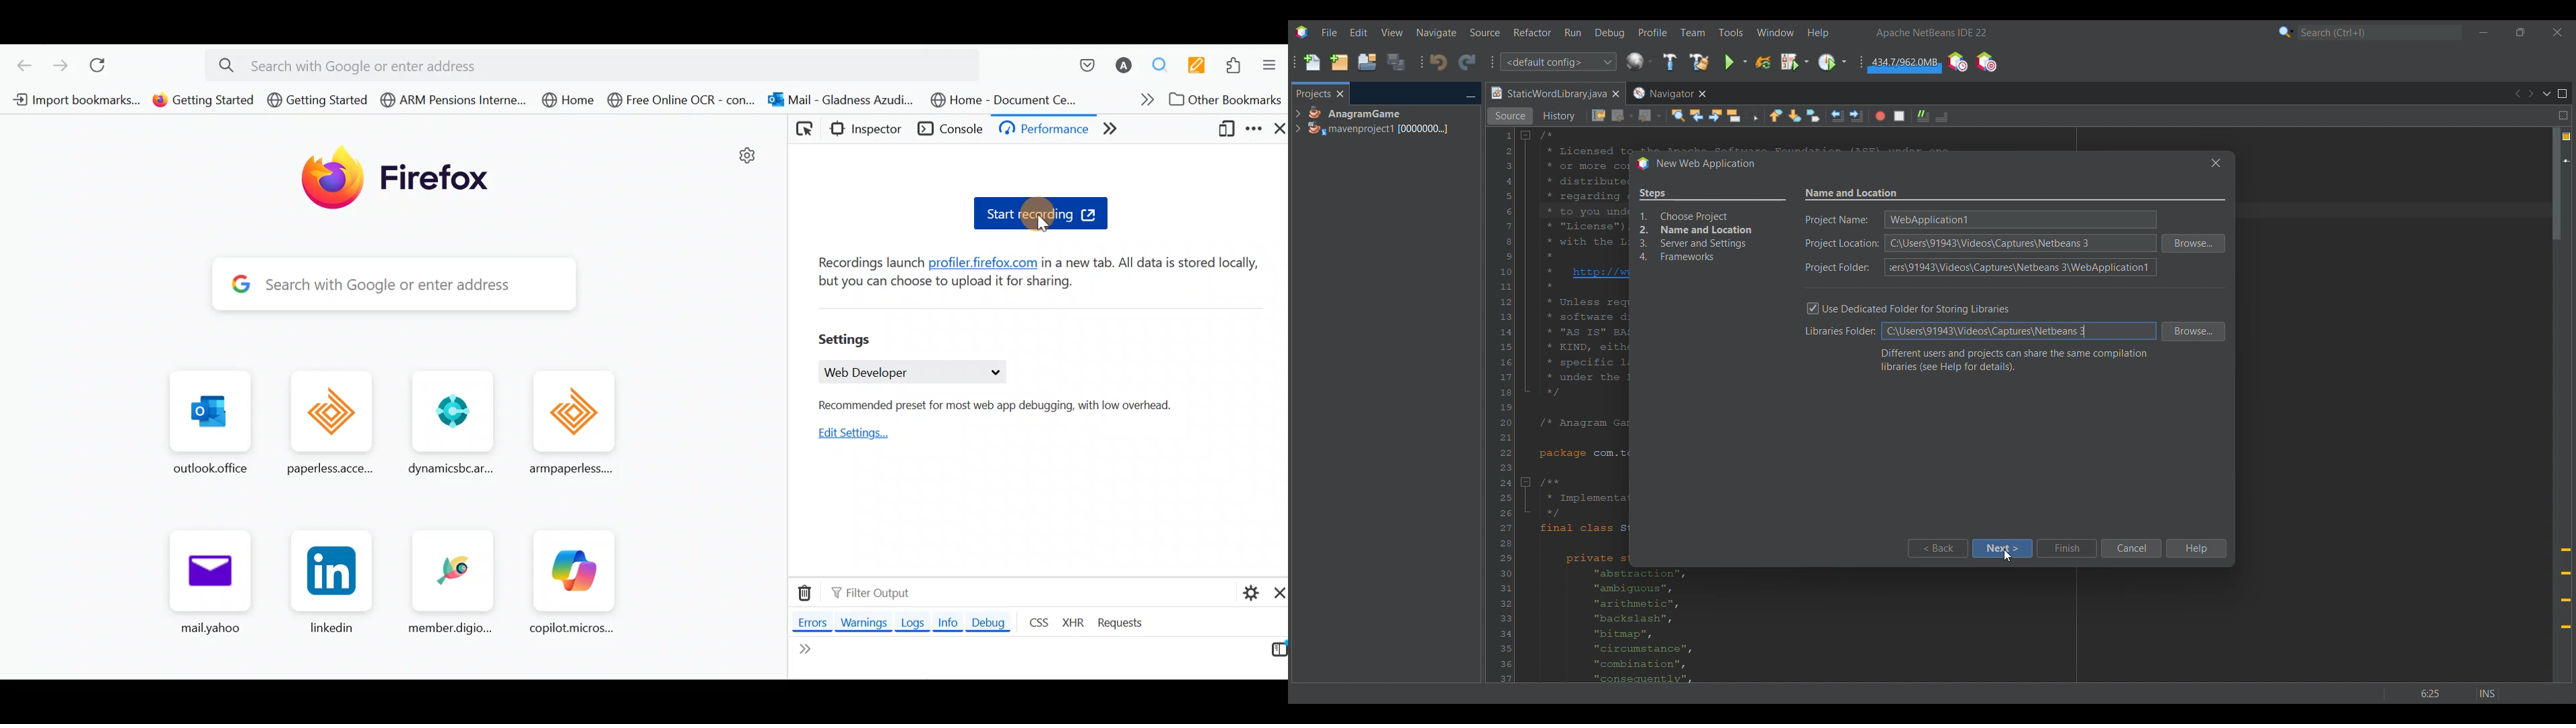 Image resolution: width=2576 pixels, height=728 pixels. What do you see at coordinates (682, 103) in the screenshot?
I see `Bookmark 6` at bounding box center [682, 103].